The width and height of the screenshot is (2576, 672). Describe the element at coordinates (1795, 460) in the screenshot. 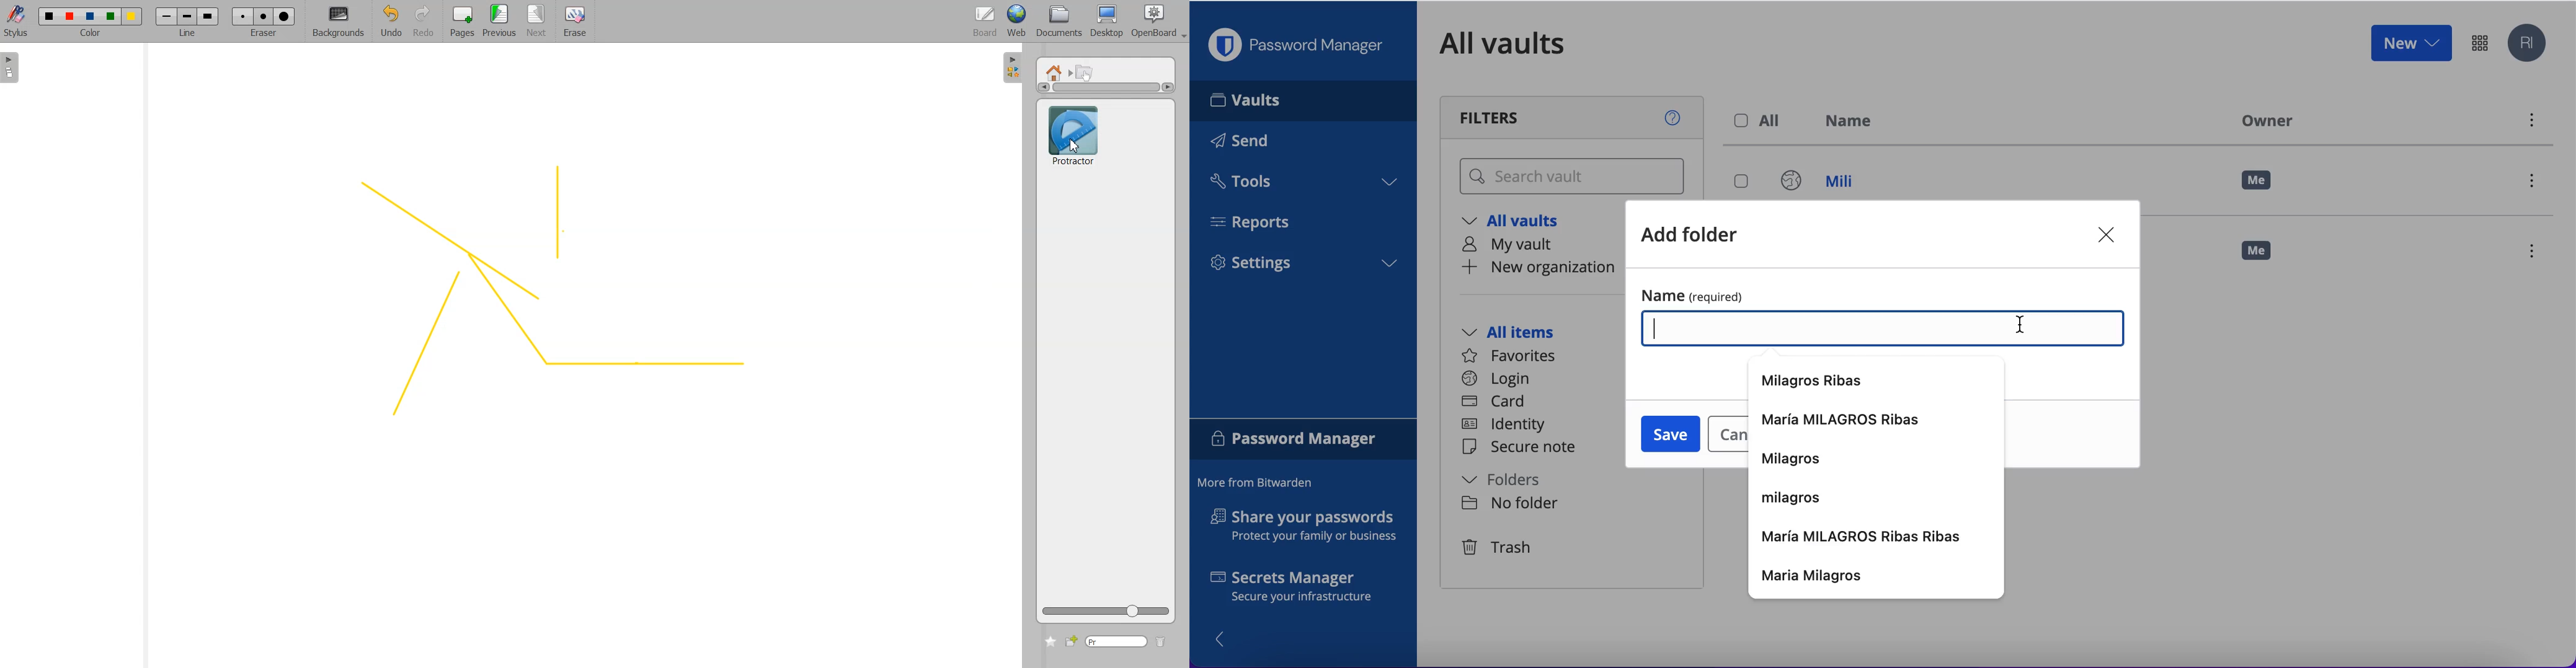

I see `milagros` at that location.